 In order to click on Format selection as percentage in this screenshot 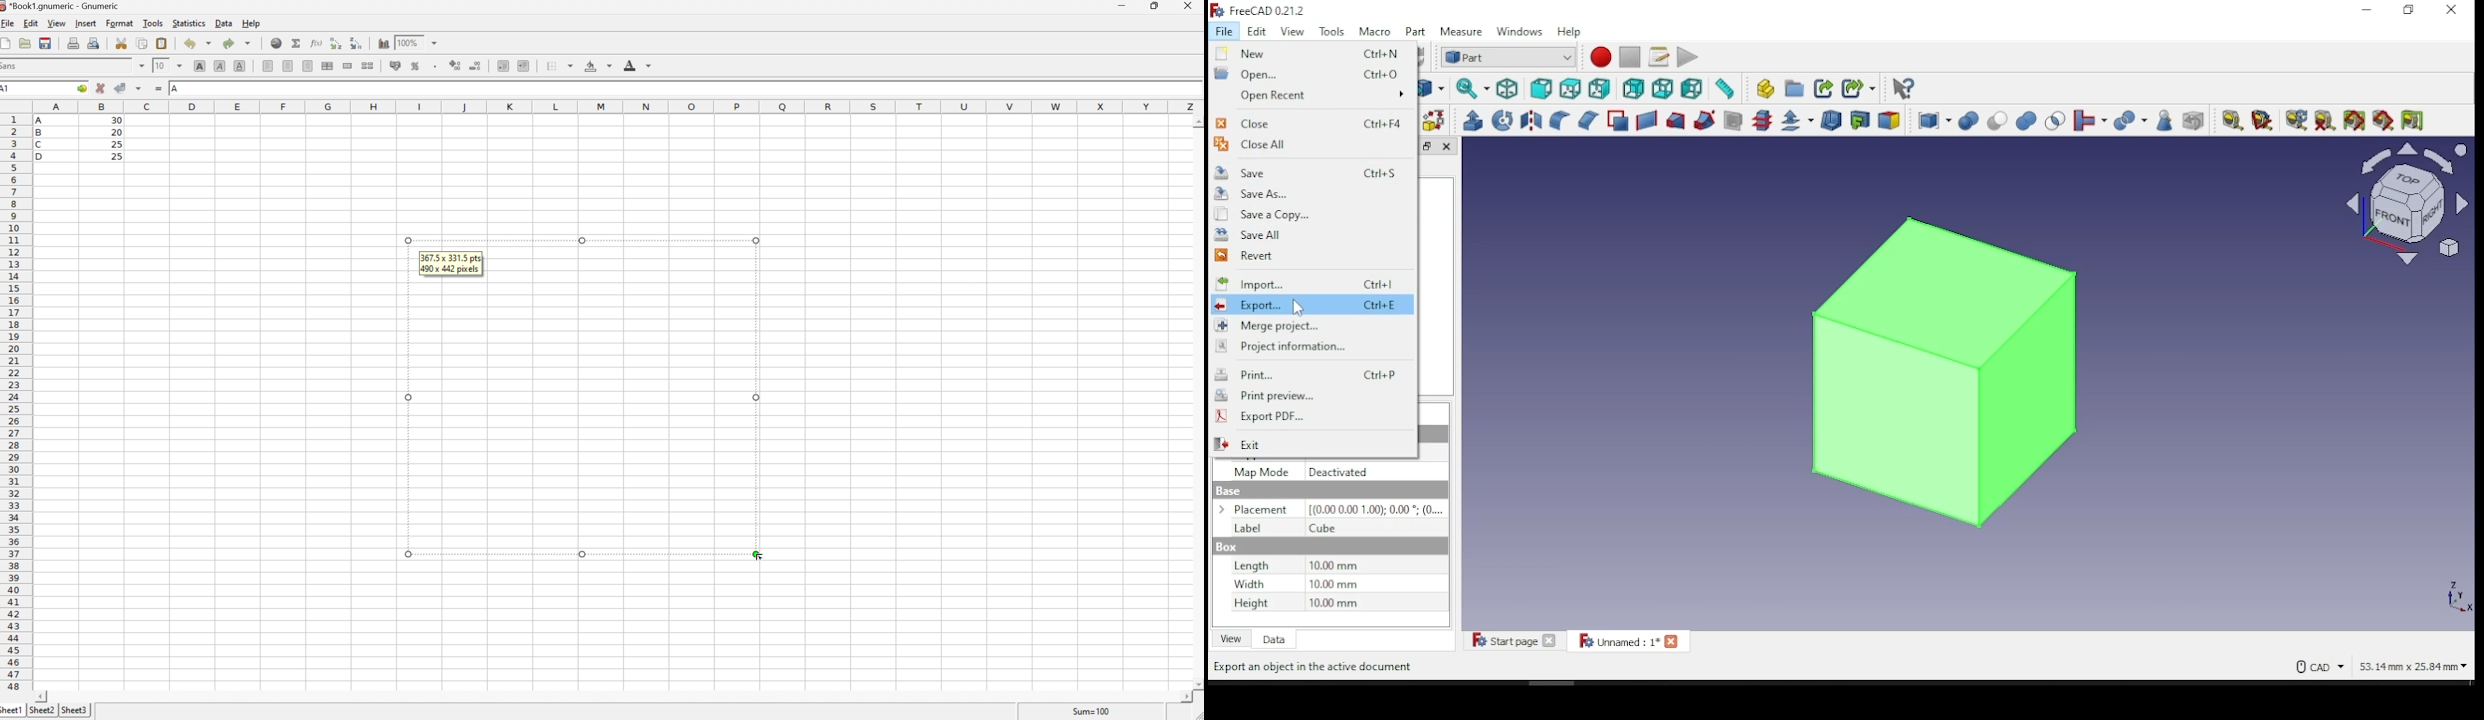, I will do `click(416, 68)`.